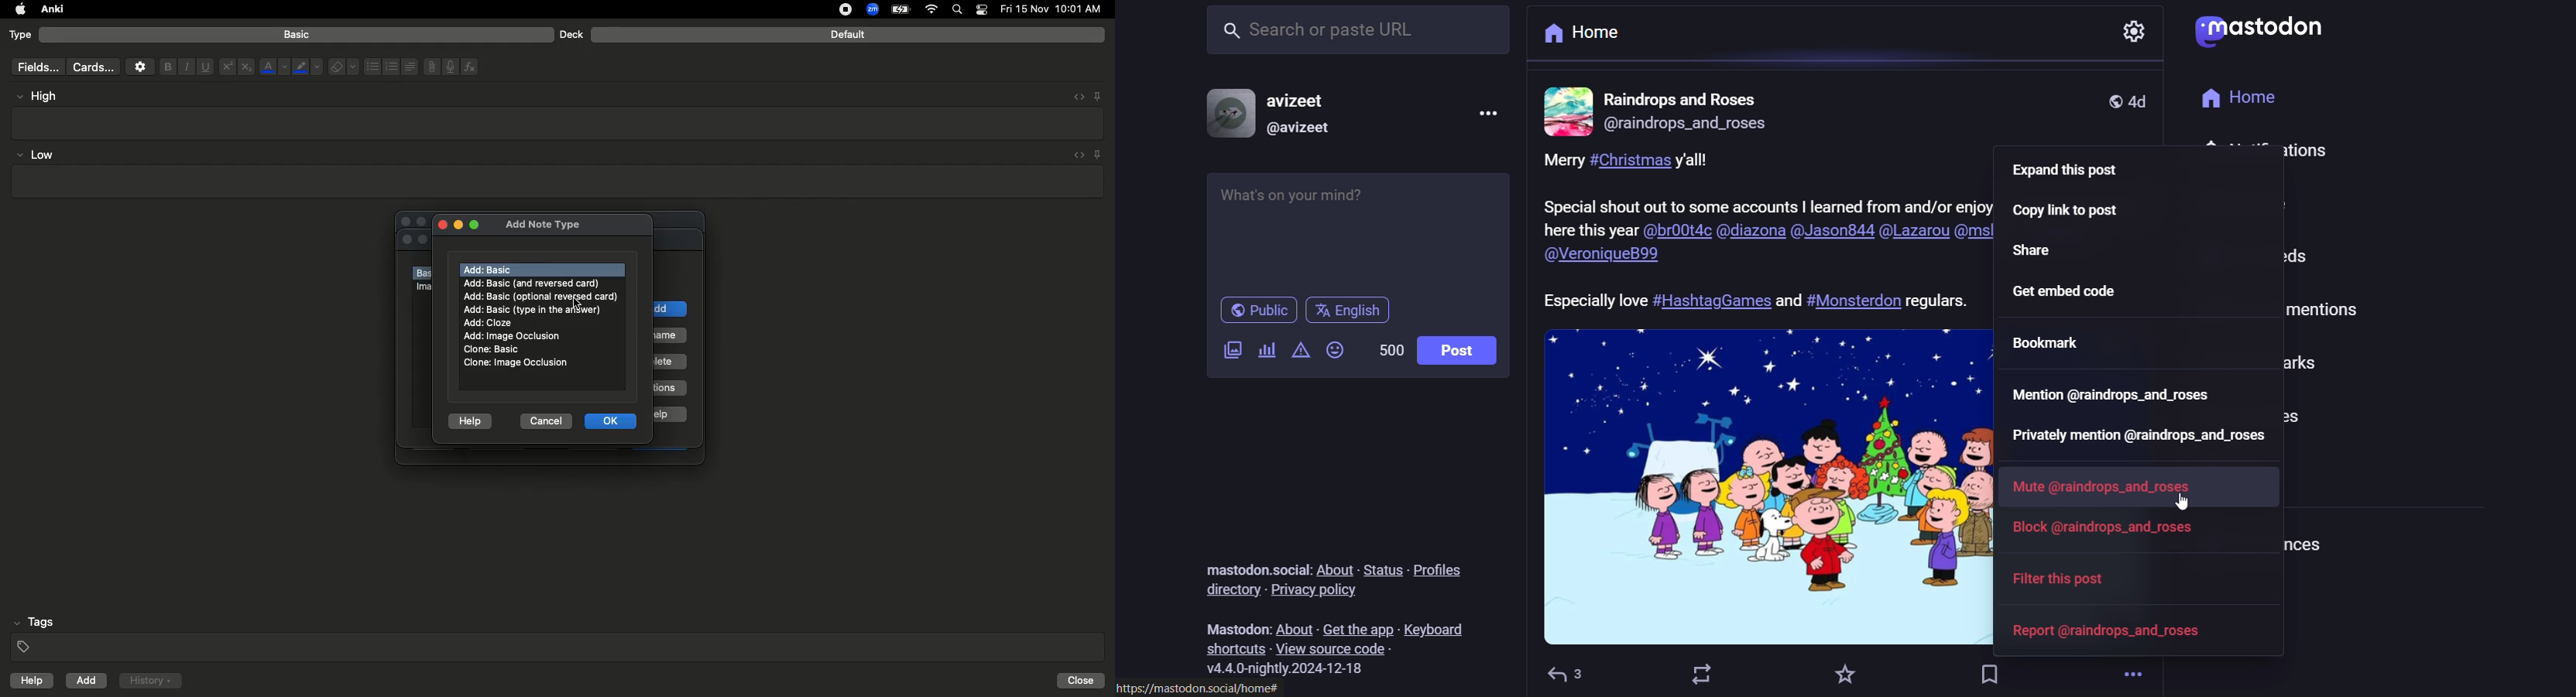 This screenshot has width=2576, height=700. I want to click on cursor, so click(581, 302).